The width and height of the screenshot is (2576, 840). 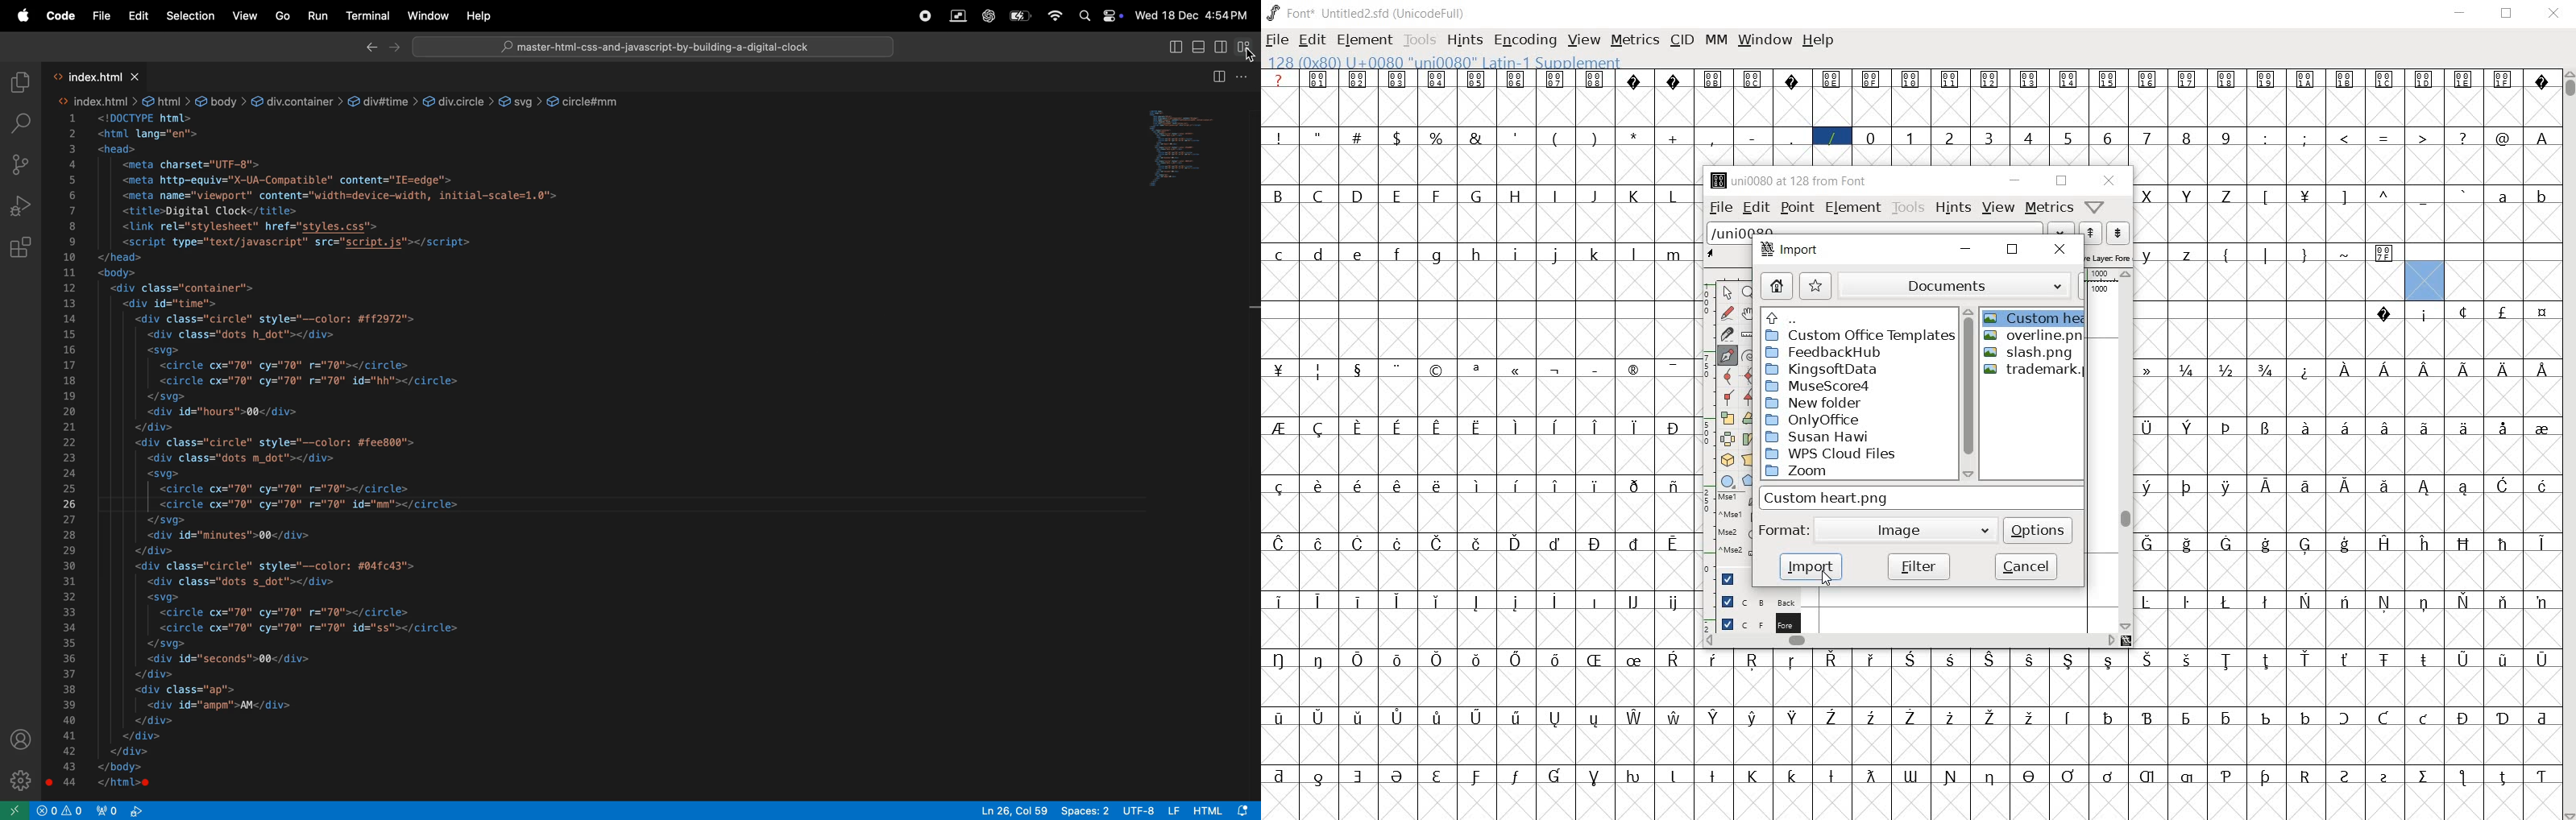 What do you see at coordinates (989, 16) in the screenshot?
I see `chatgpt` at bounding box center [989, 16].